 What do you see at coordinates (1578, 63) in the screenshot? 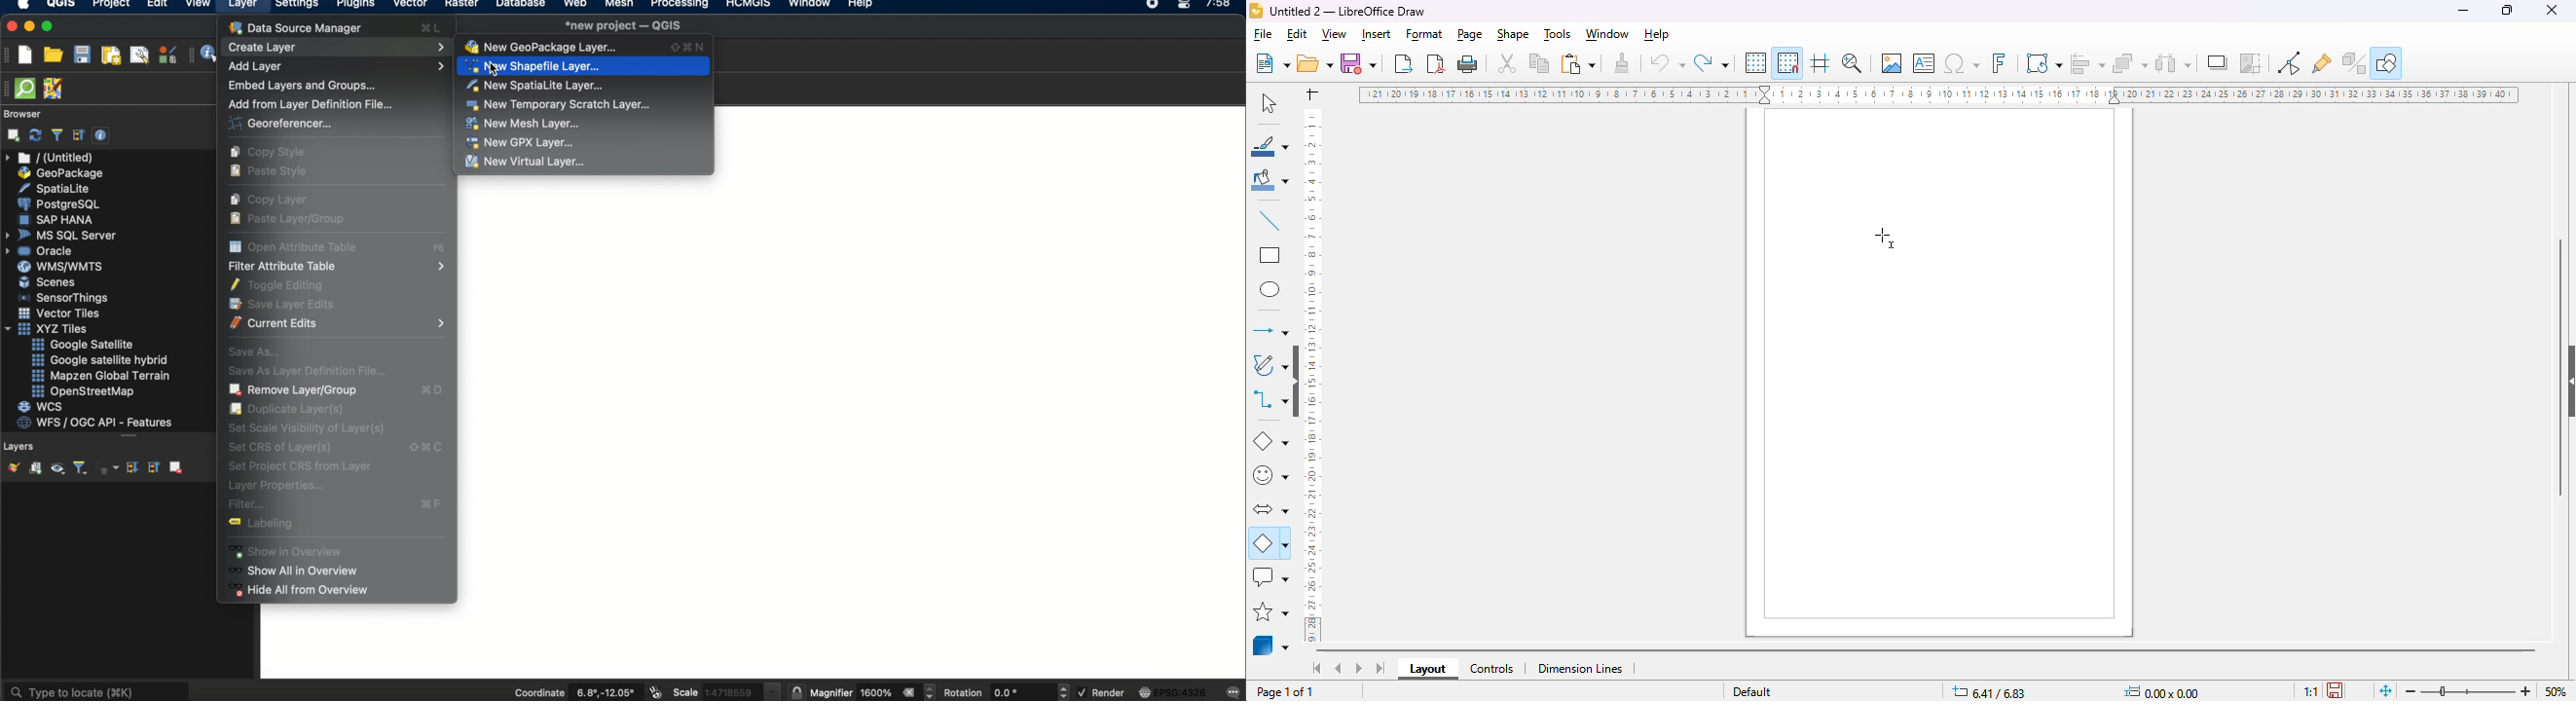
I see `paste` at bounding box center [1578, 63].